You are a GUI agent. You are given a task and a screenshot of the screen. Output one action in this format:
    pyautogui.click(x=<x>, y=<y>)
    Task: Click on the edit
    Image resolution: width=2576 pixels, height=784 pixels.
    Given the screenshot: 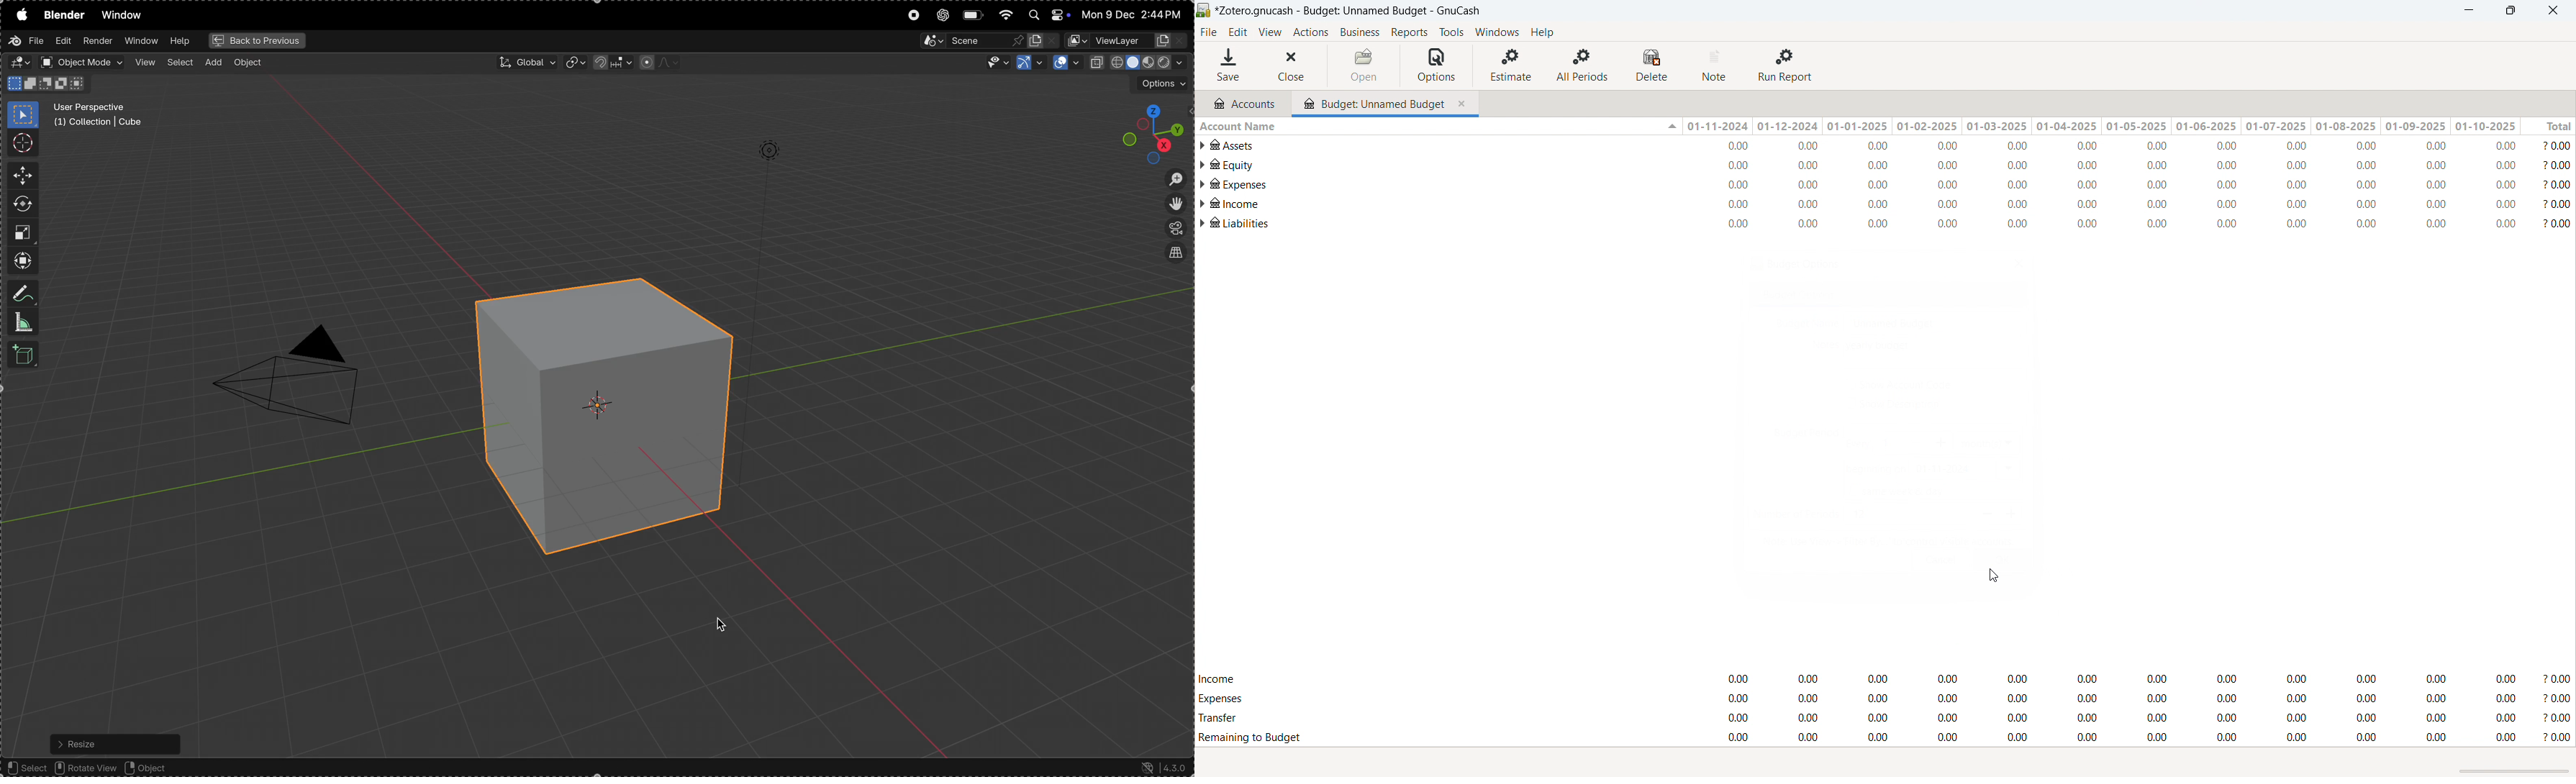 What is the action you would take?
    pyautogui.click(x=1238, y=32)
    